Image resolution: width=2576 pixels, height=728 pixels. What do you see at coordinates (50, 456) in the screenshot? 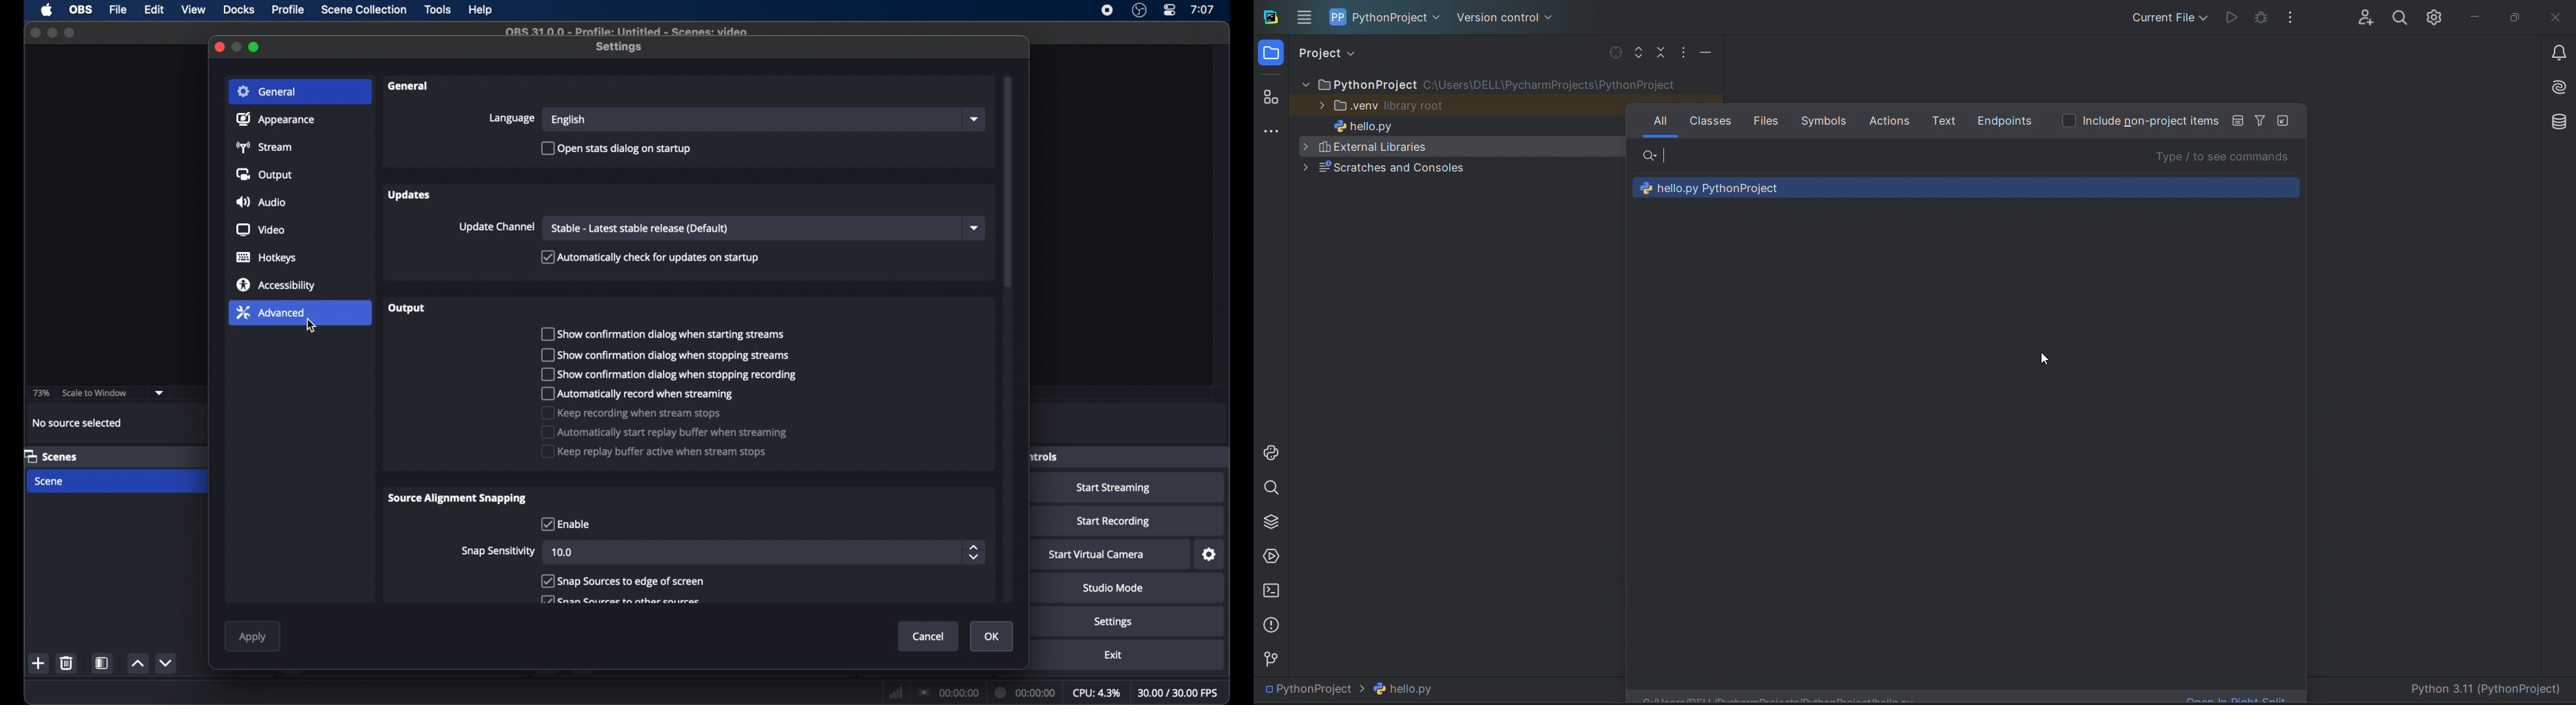
I see `scenes` at bounding box center [50, 456].